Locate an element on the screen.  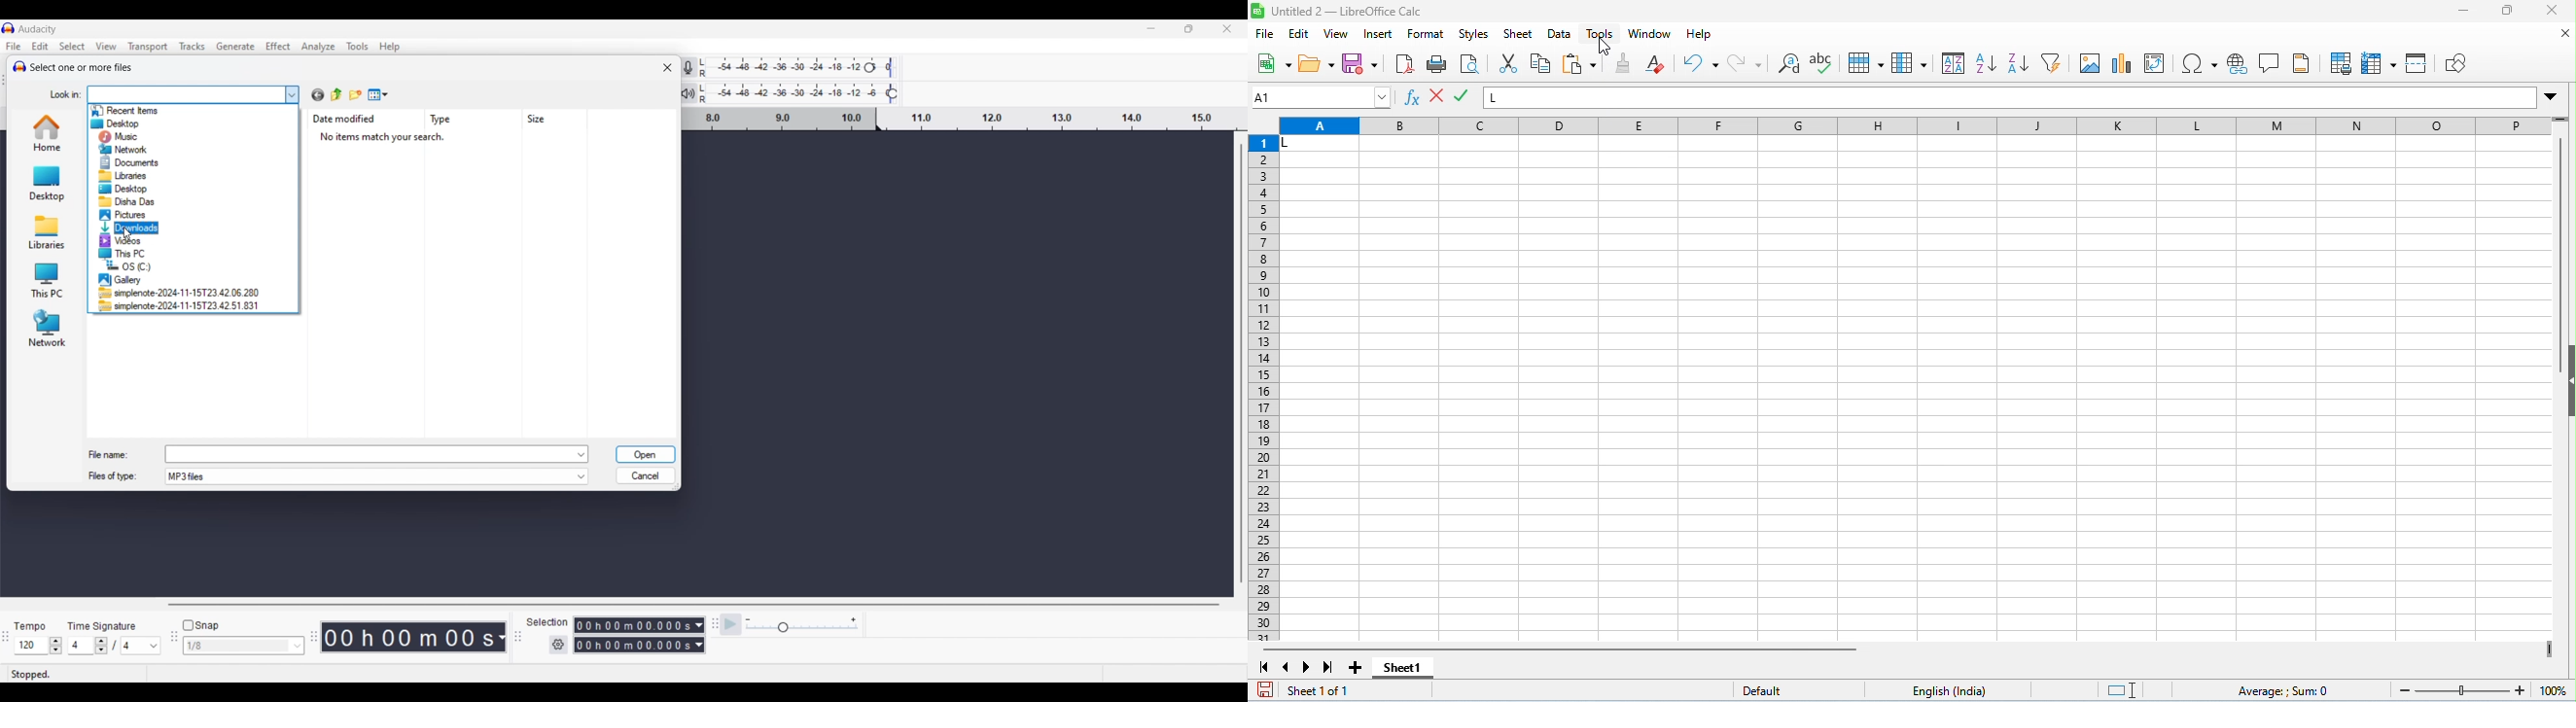
accept is located at coordinates (1438, 97).